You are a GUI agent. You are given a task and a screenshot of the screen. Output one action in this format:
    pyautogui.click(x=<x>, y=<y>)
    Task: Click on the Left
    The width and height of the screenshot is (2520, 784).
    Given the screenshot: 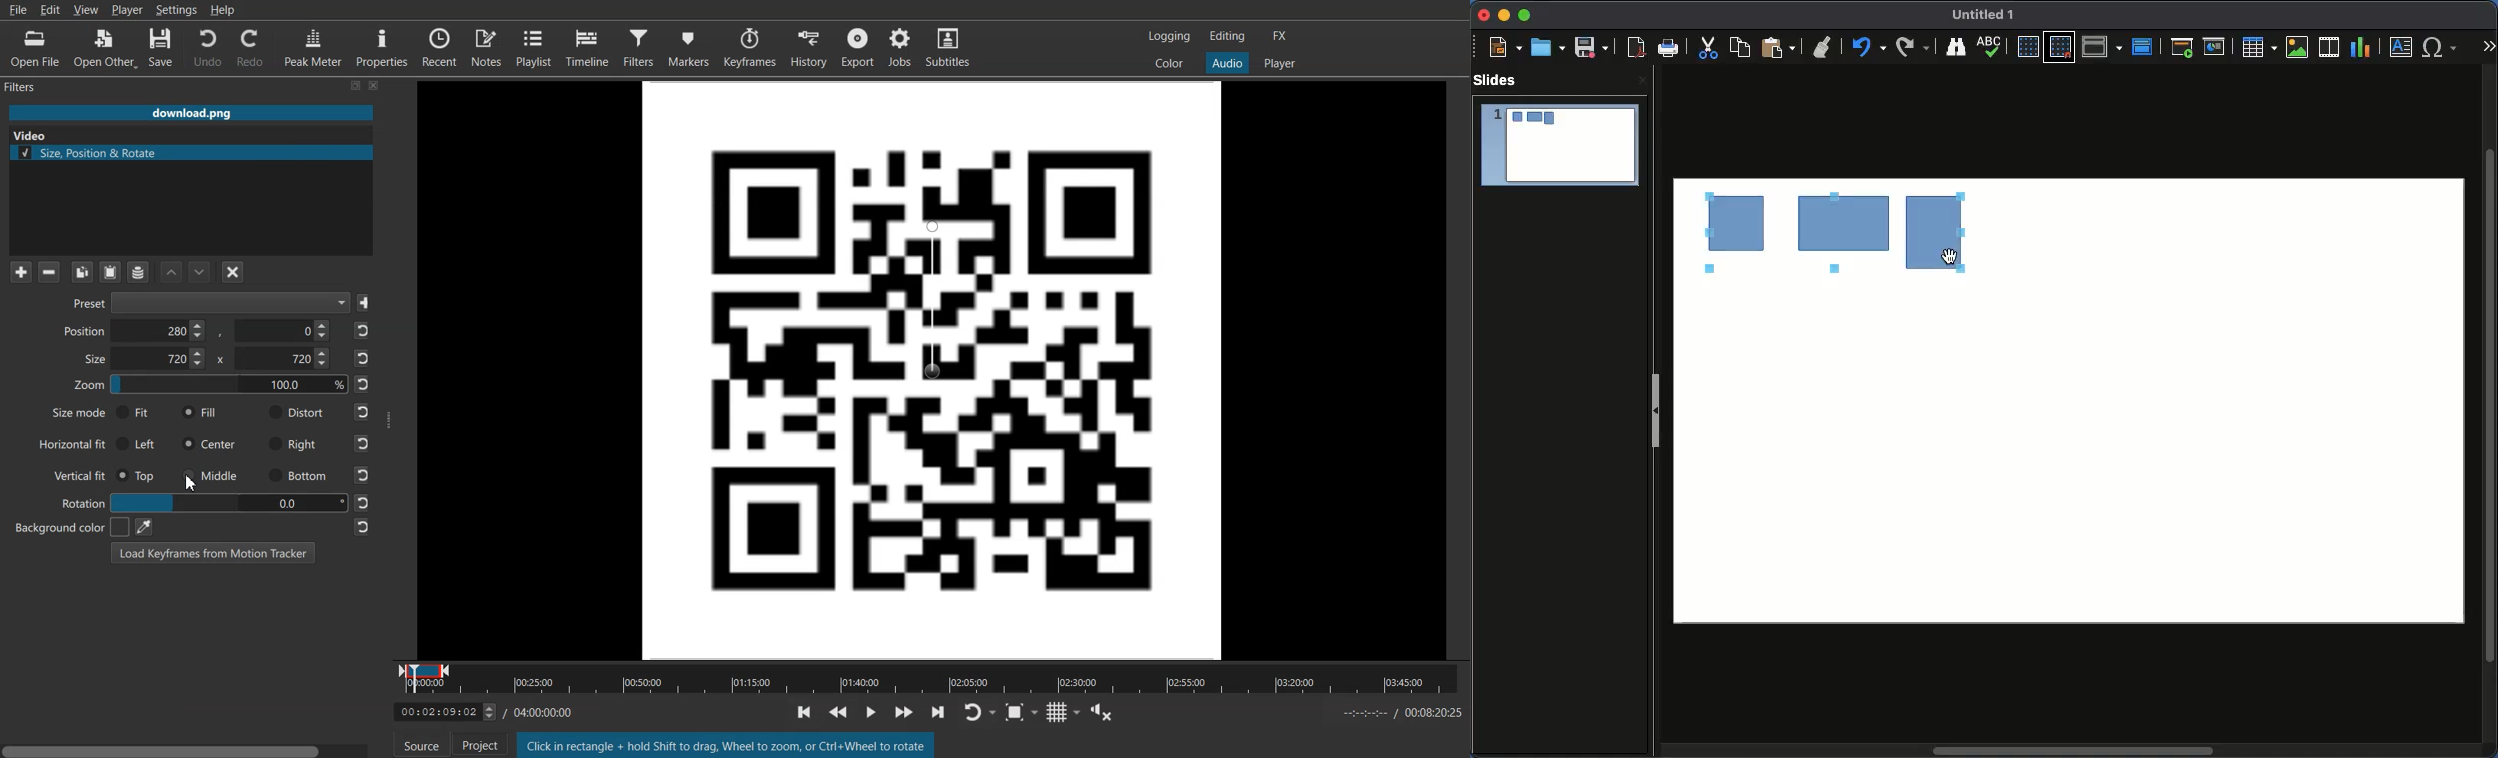 What is the action you would take?
    pyautogui.click(x=140, y=443)
    